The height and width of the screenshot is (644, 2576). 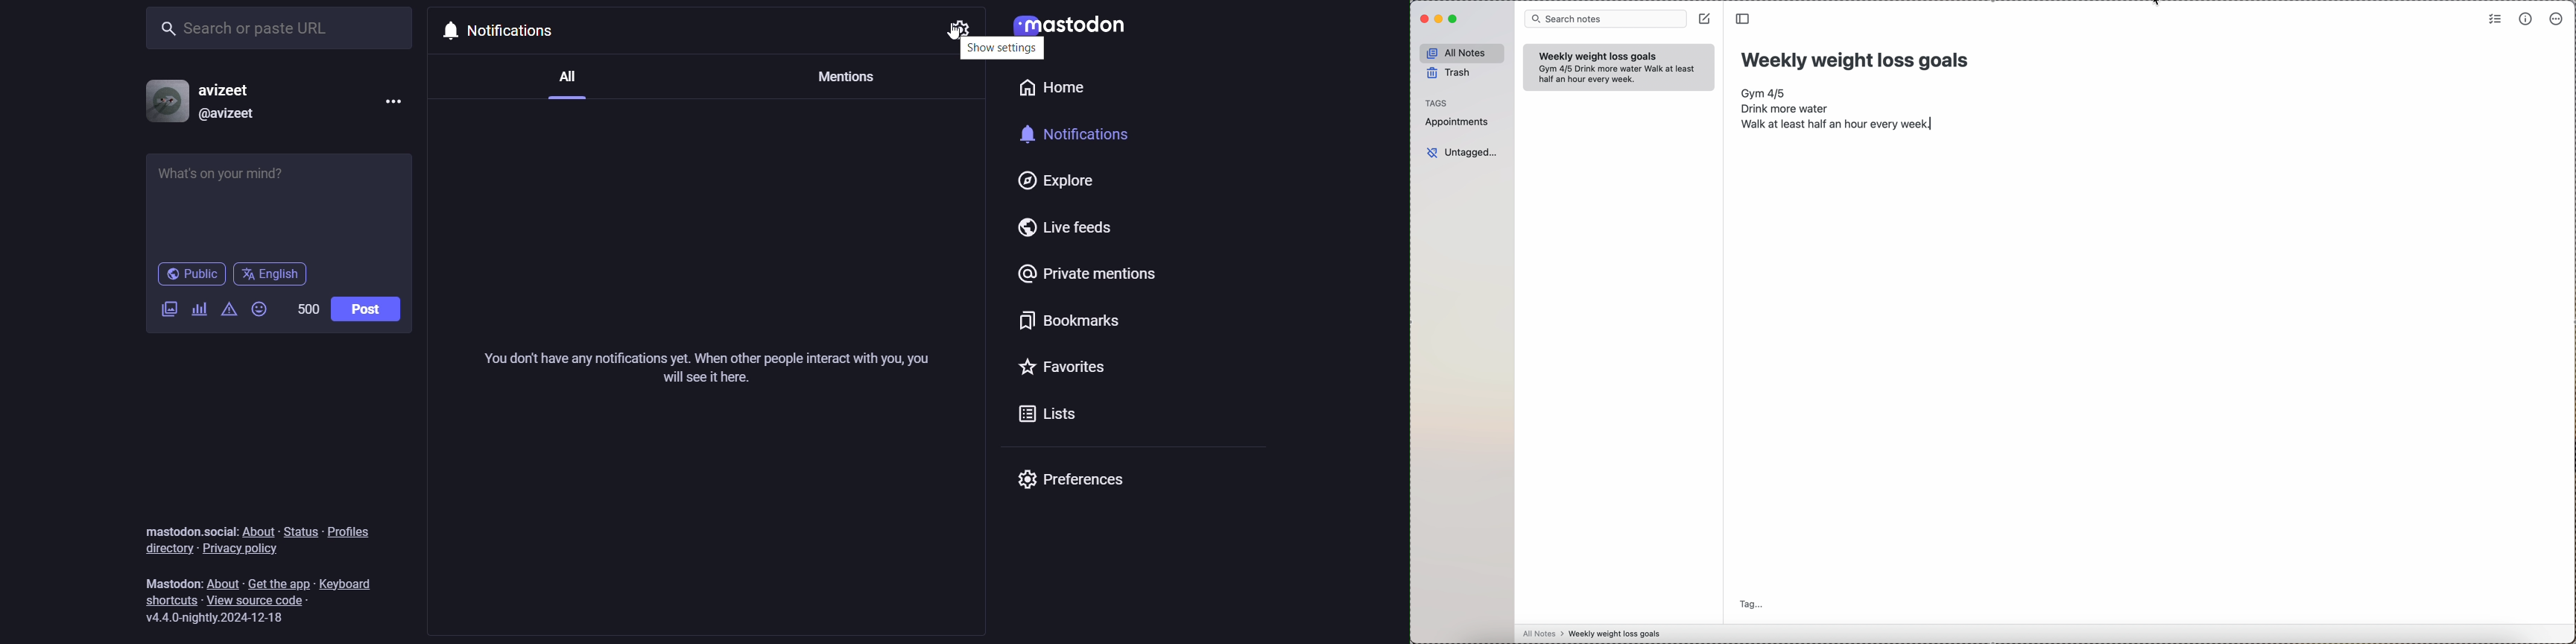 I want to click on mentions, so click(x=844, y=74).